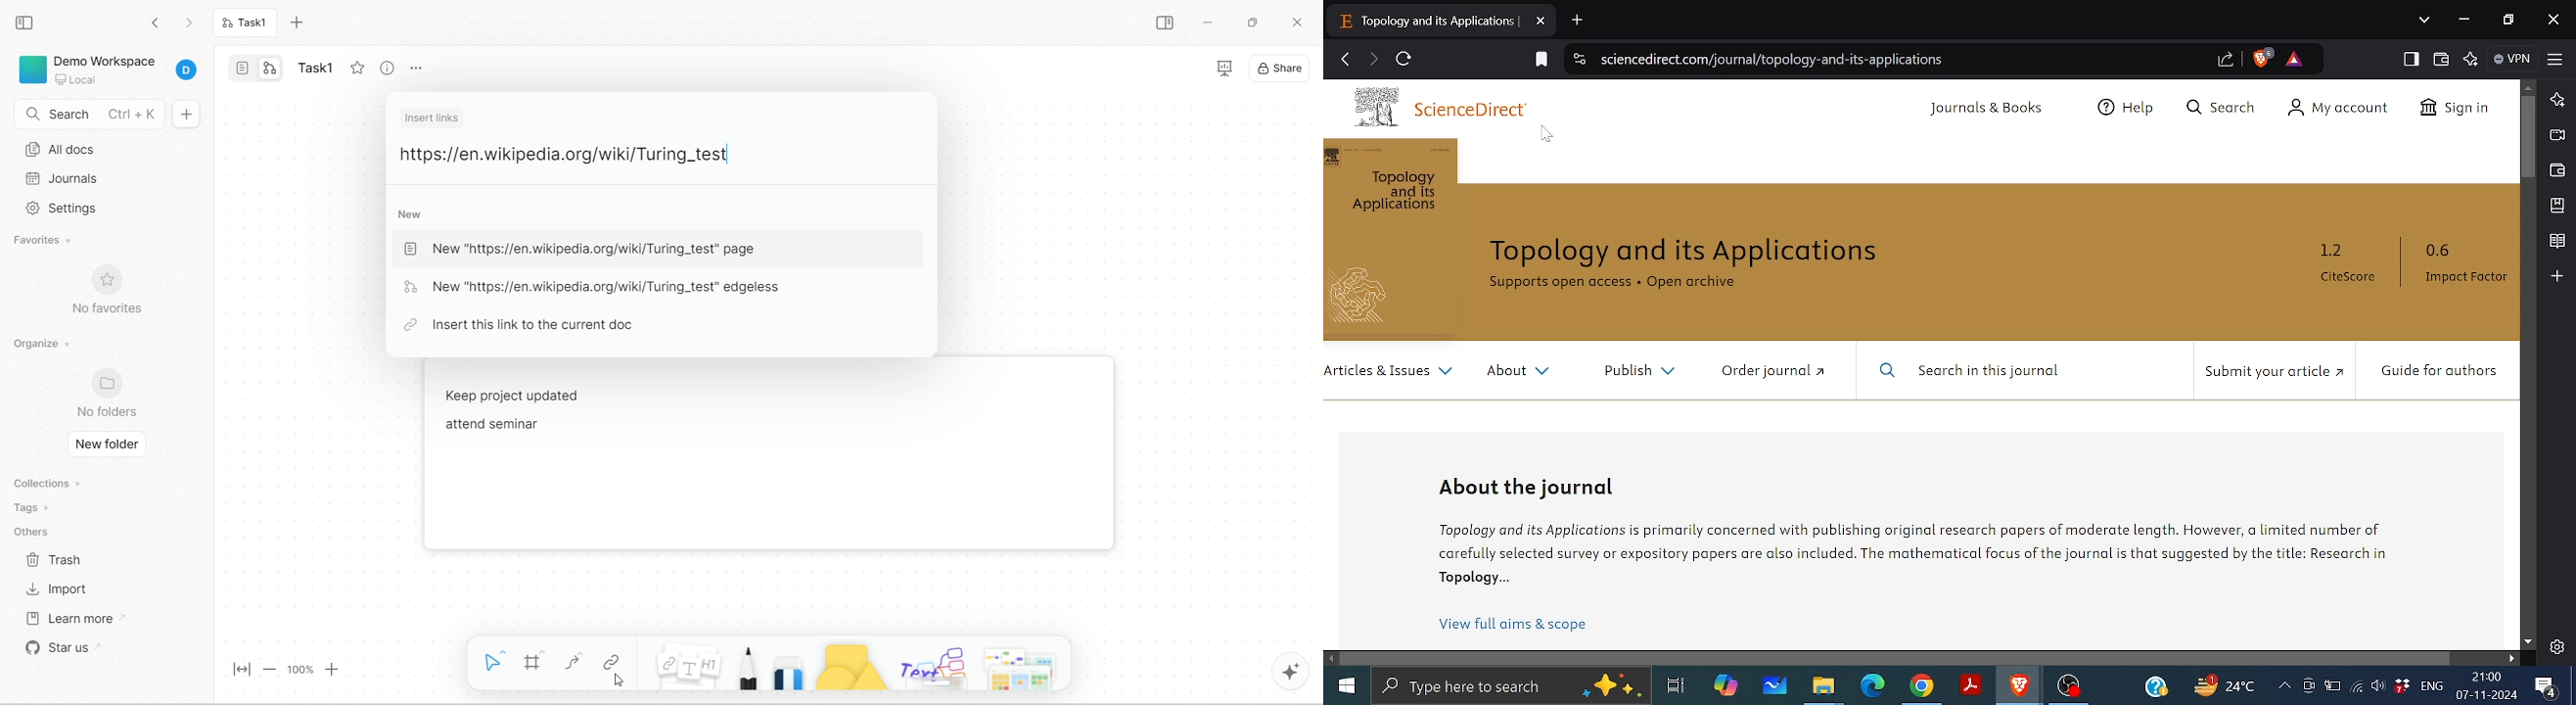 Image resolution: width=2576 pixels, height=728 pixels. I want to click on View full aims & scope, so click(1517, 628).